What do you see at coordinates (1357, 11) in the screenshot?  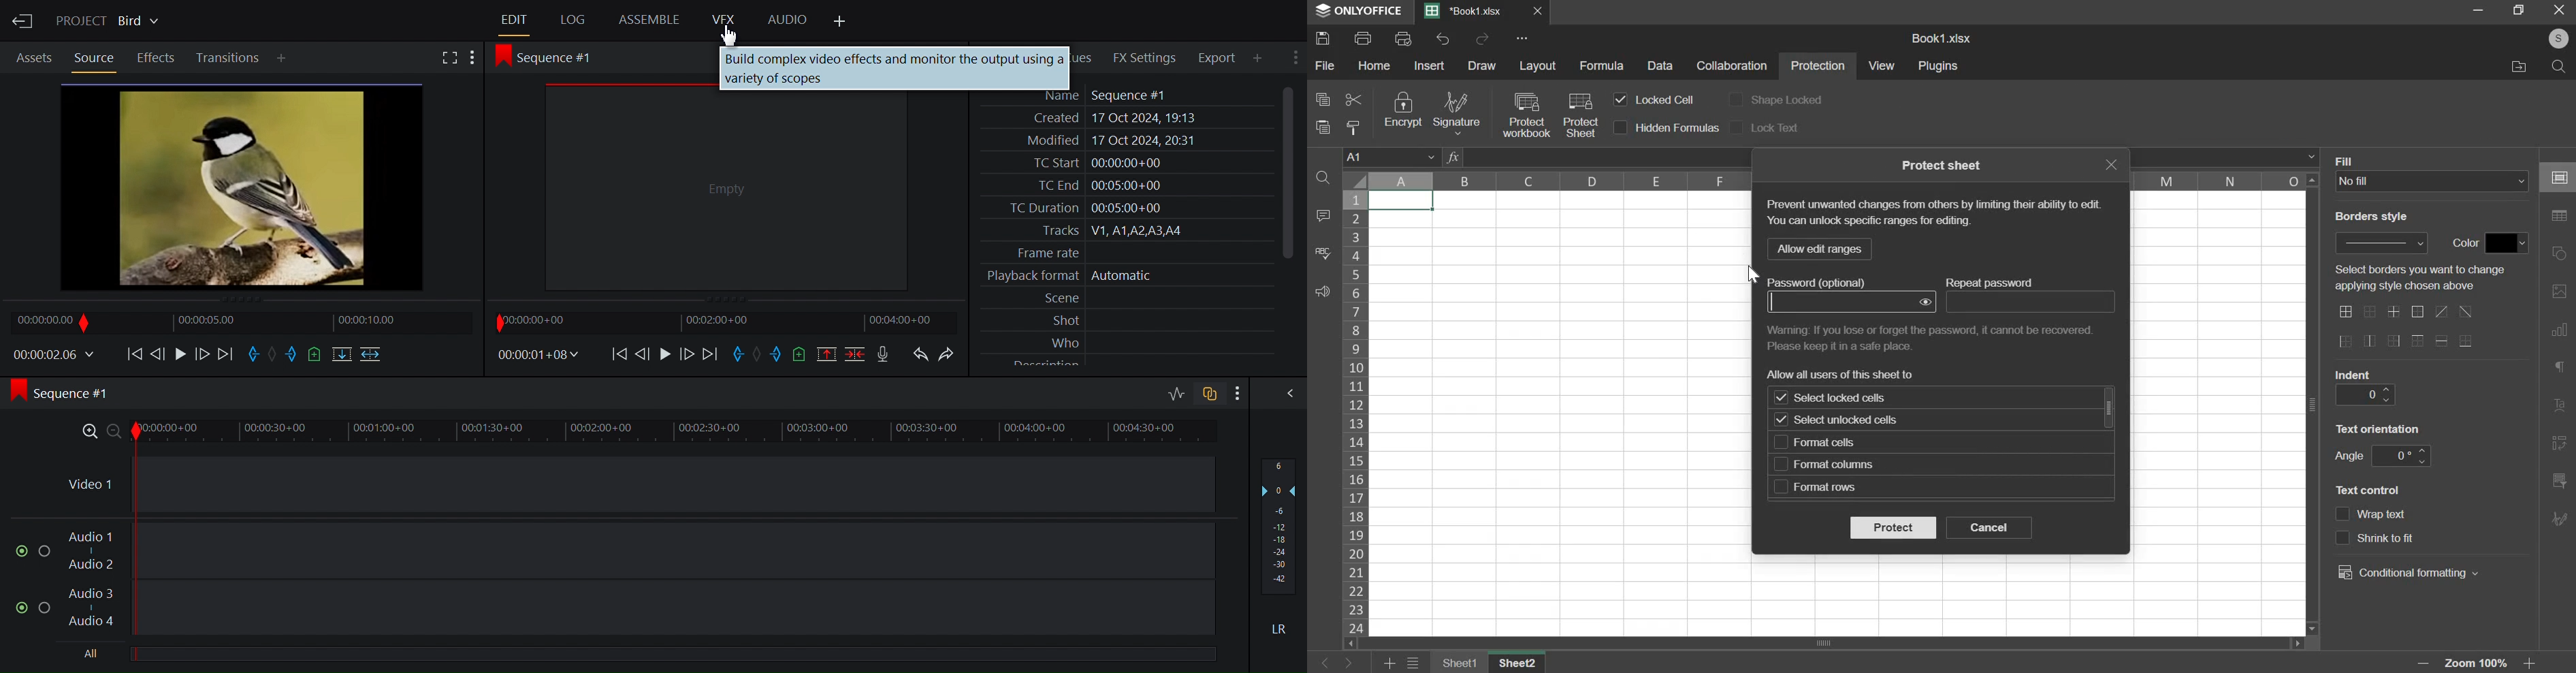 I see `ONLYOFFICE` at bounding box center [1357, 11].